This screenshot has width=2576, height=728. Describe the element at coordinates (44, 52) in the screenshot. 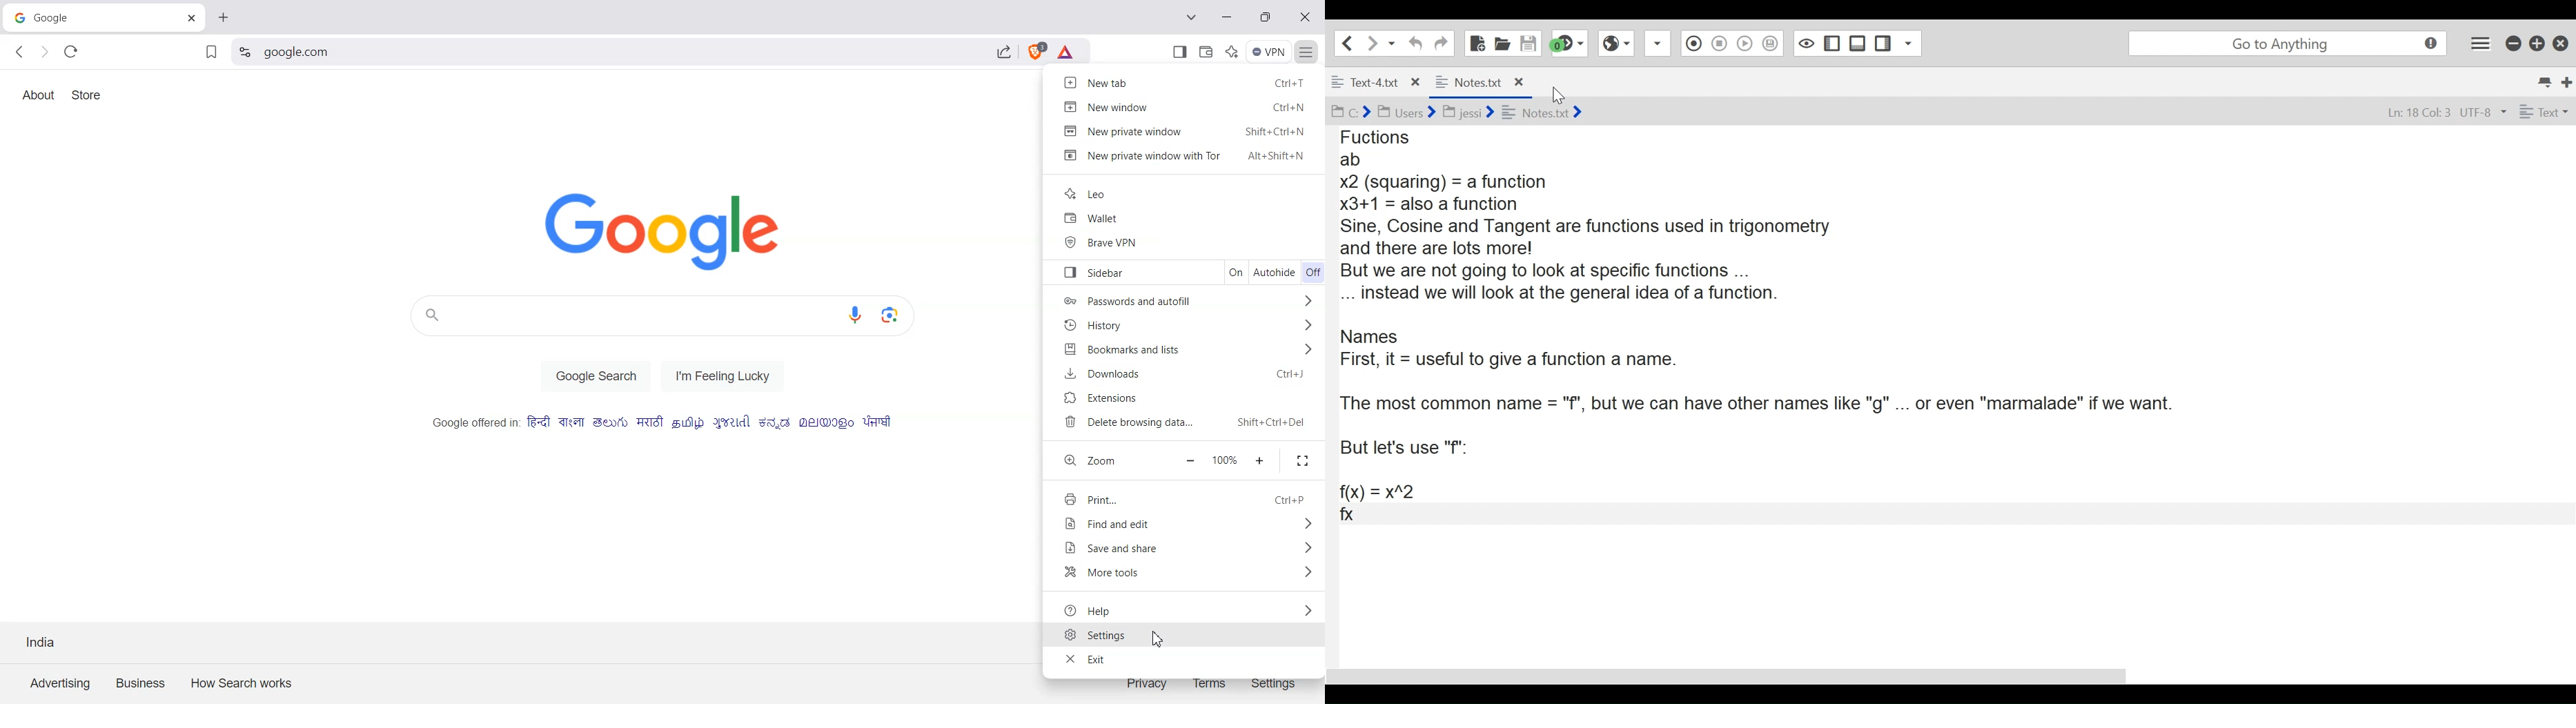

I see `Forward` at that location.